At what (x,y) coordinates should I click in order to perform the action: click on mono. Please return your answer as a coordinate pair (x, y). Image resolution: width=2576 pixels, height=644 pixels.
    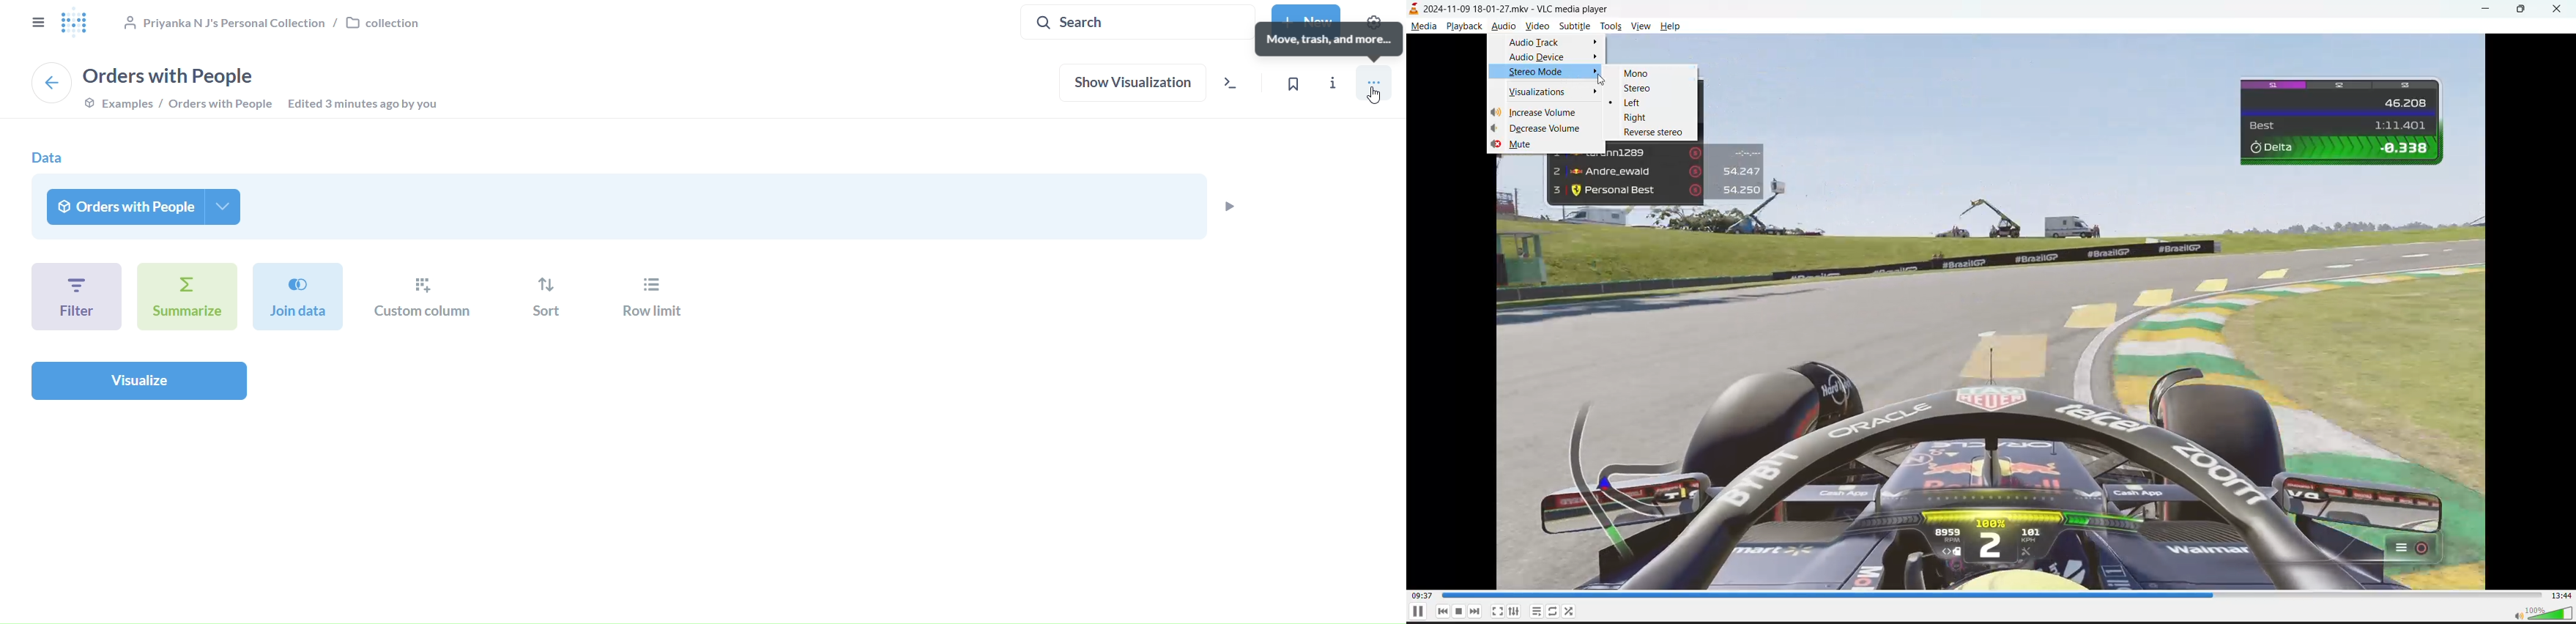
    Looking at the image, I should click on (1635, 74).